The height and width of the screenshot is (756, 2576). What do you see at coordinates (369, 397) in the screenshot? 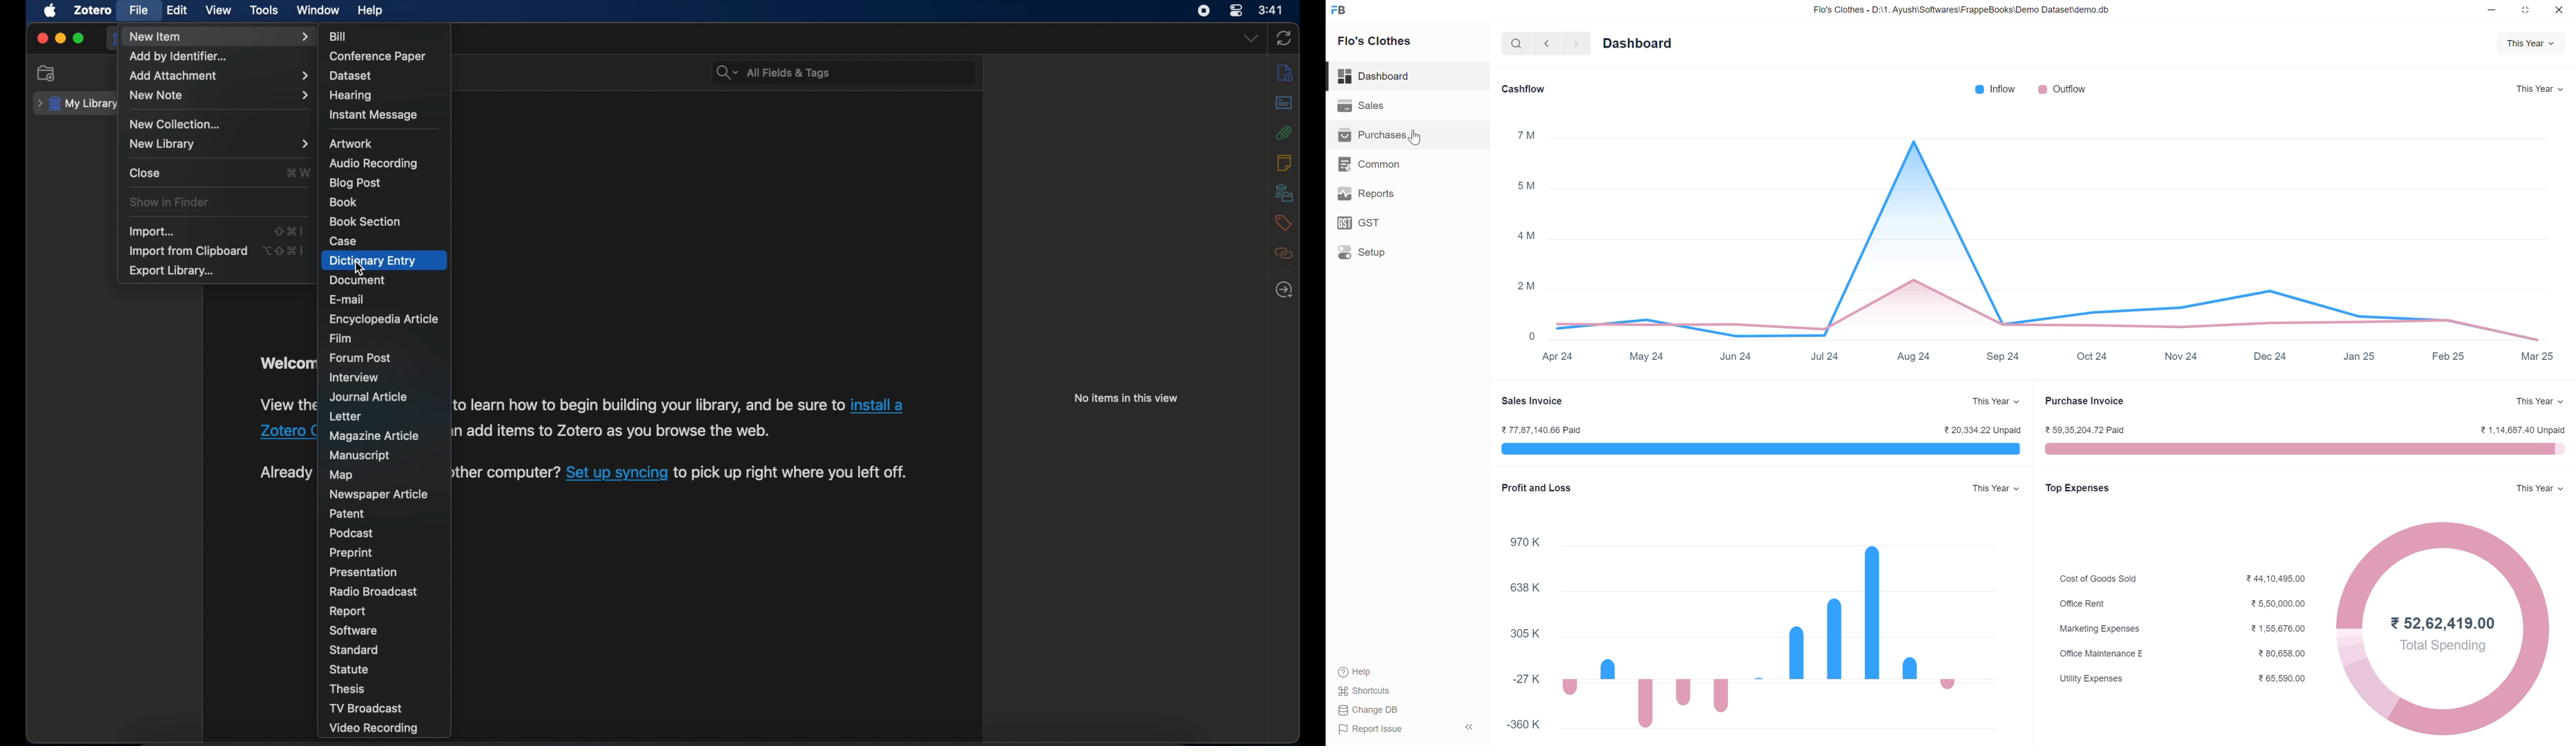
I see `journal article` at bounding box center [369, 397].